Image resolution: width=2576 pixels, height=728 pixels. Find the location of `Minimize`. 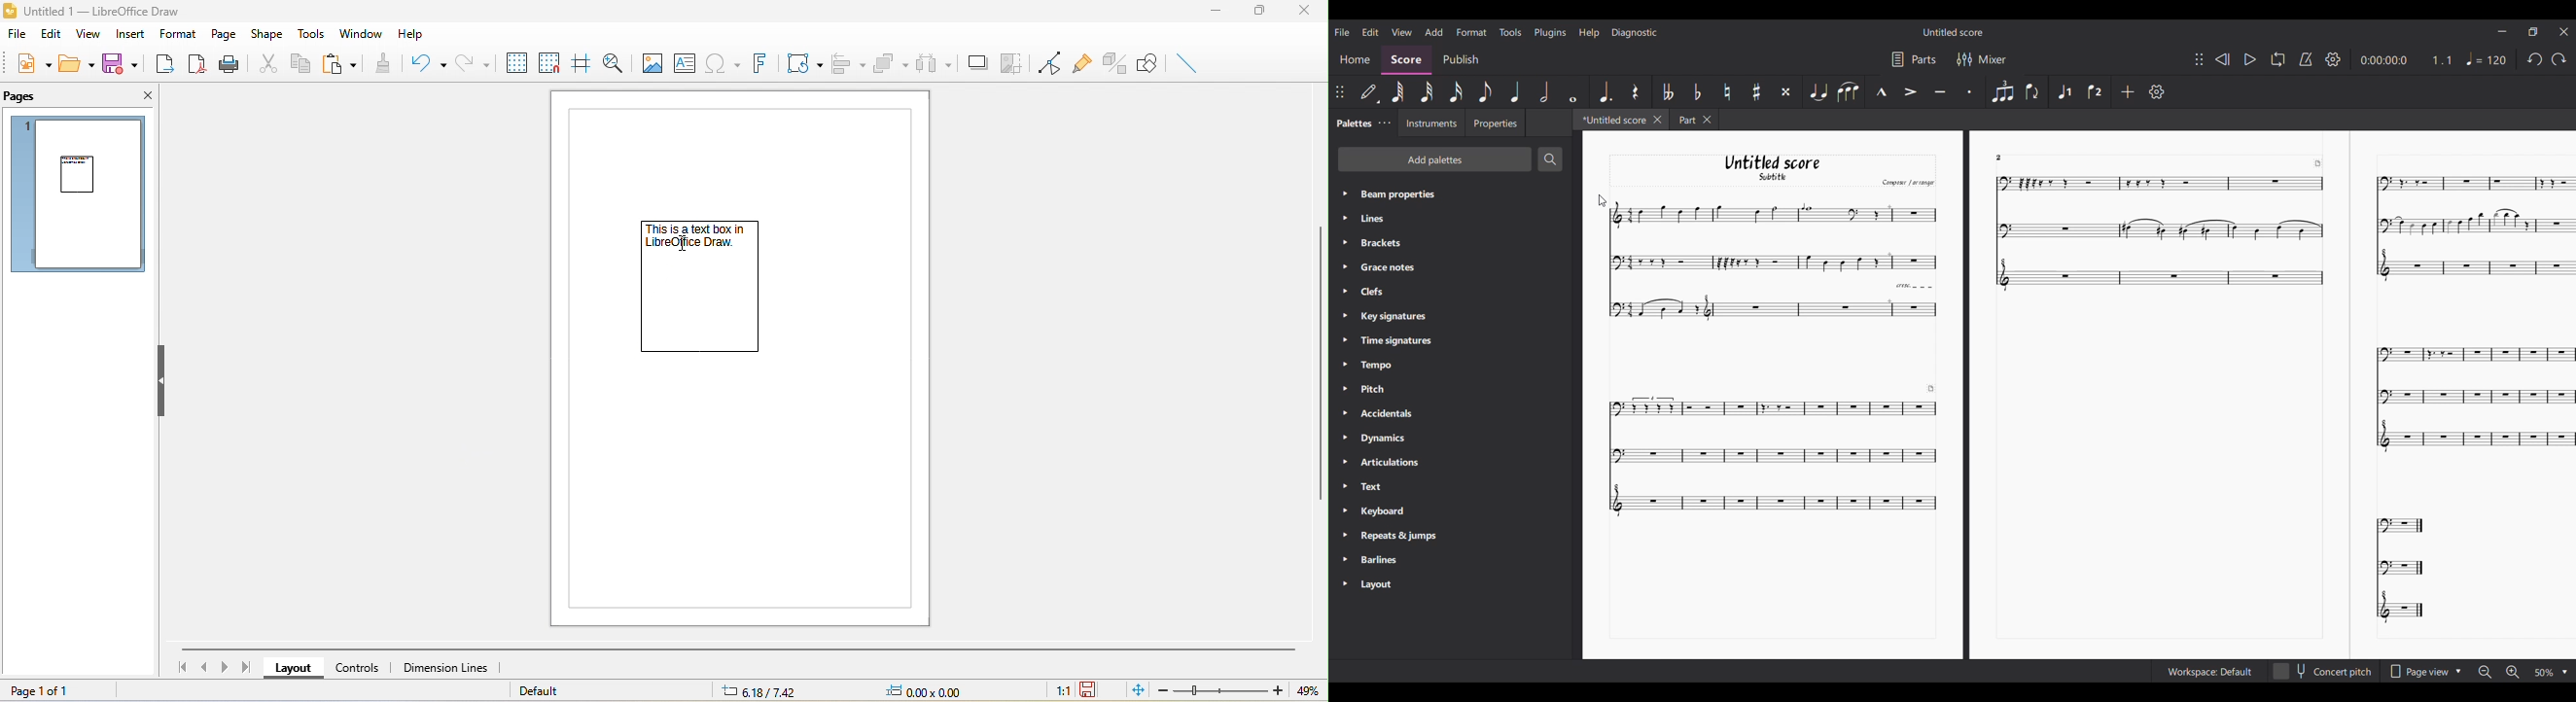

Minimize is located at coordinates (2503, 31).